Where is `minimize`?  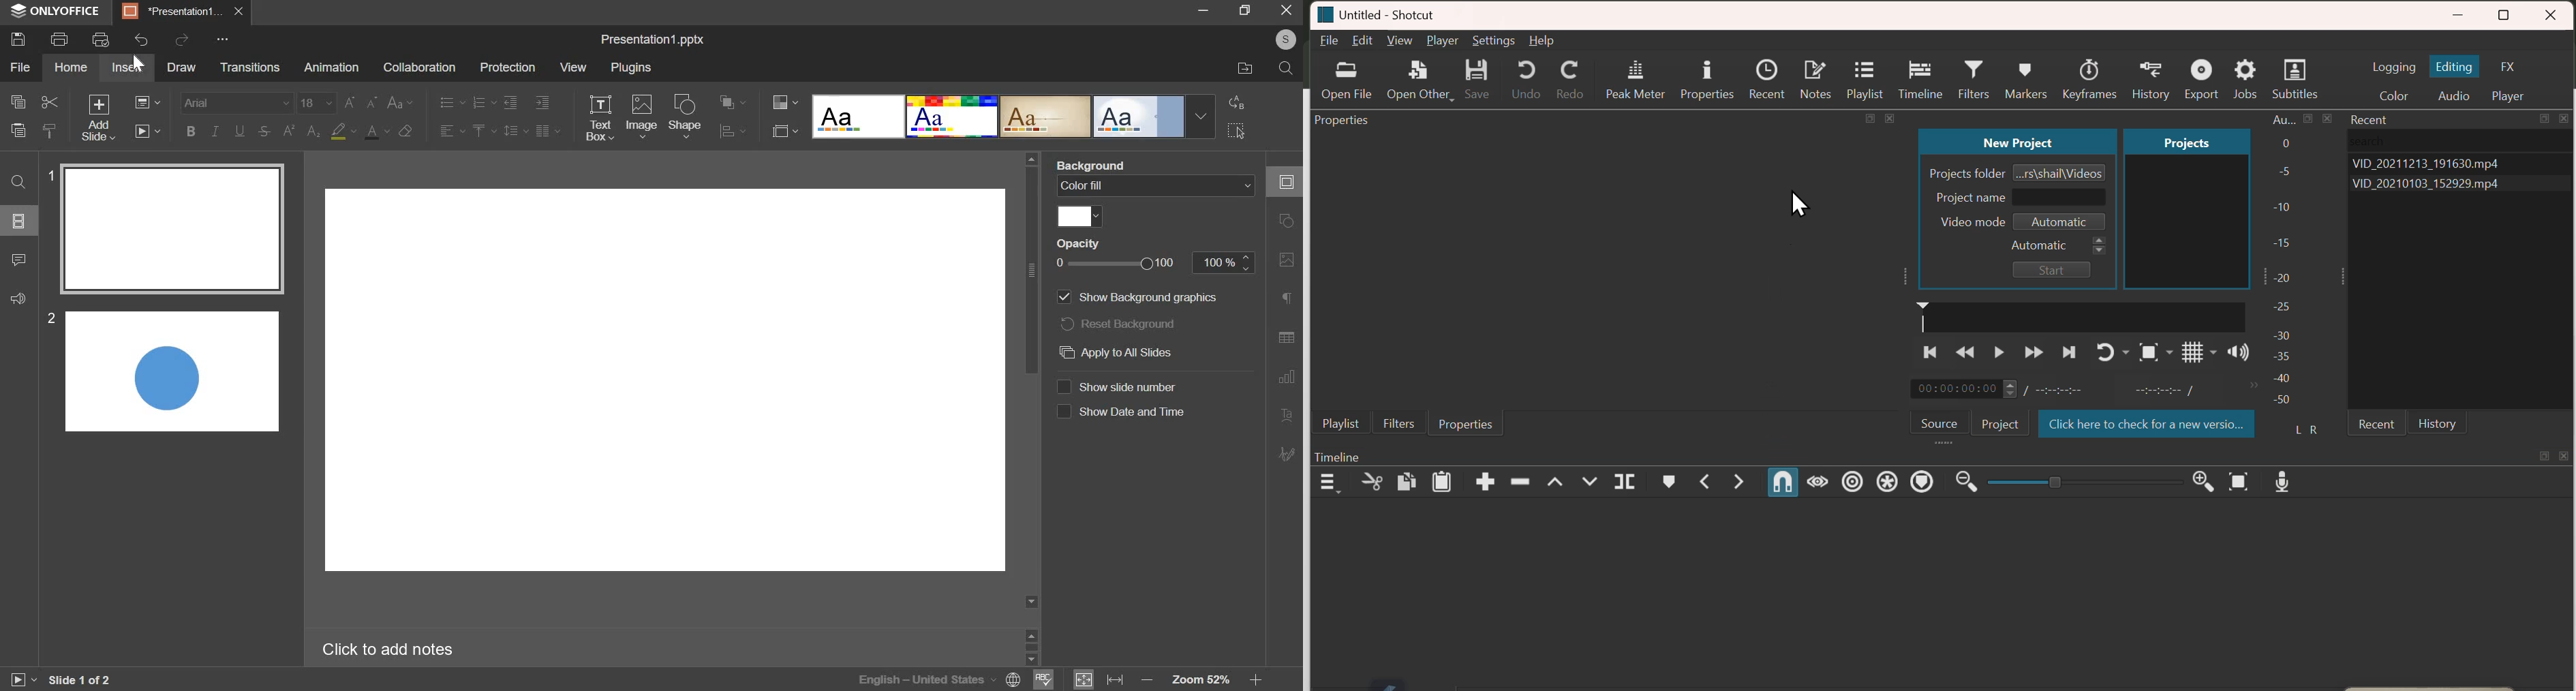 minimize is located at coordinates (2460, 11).